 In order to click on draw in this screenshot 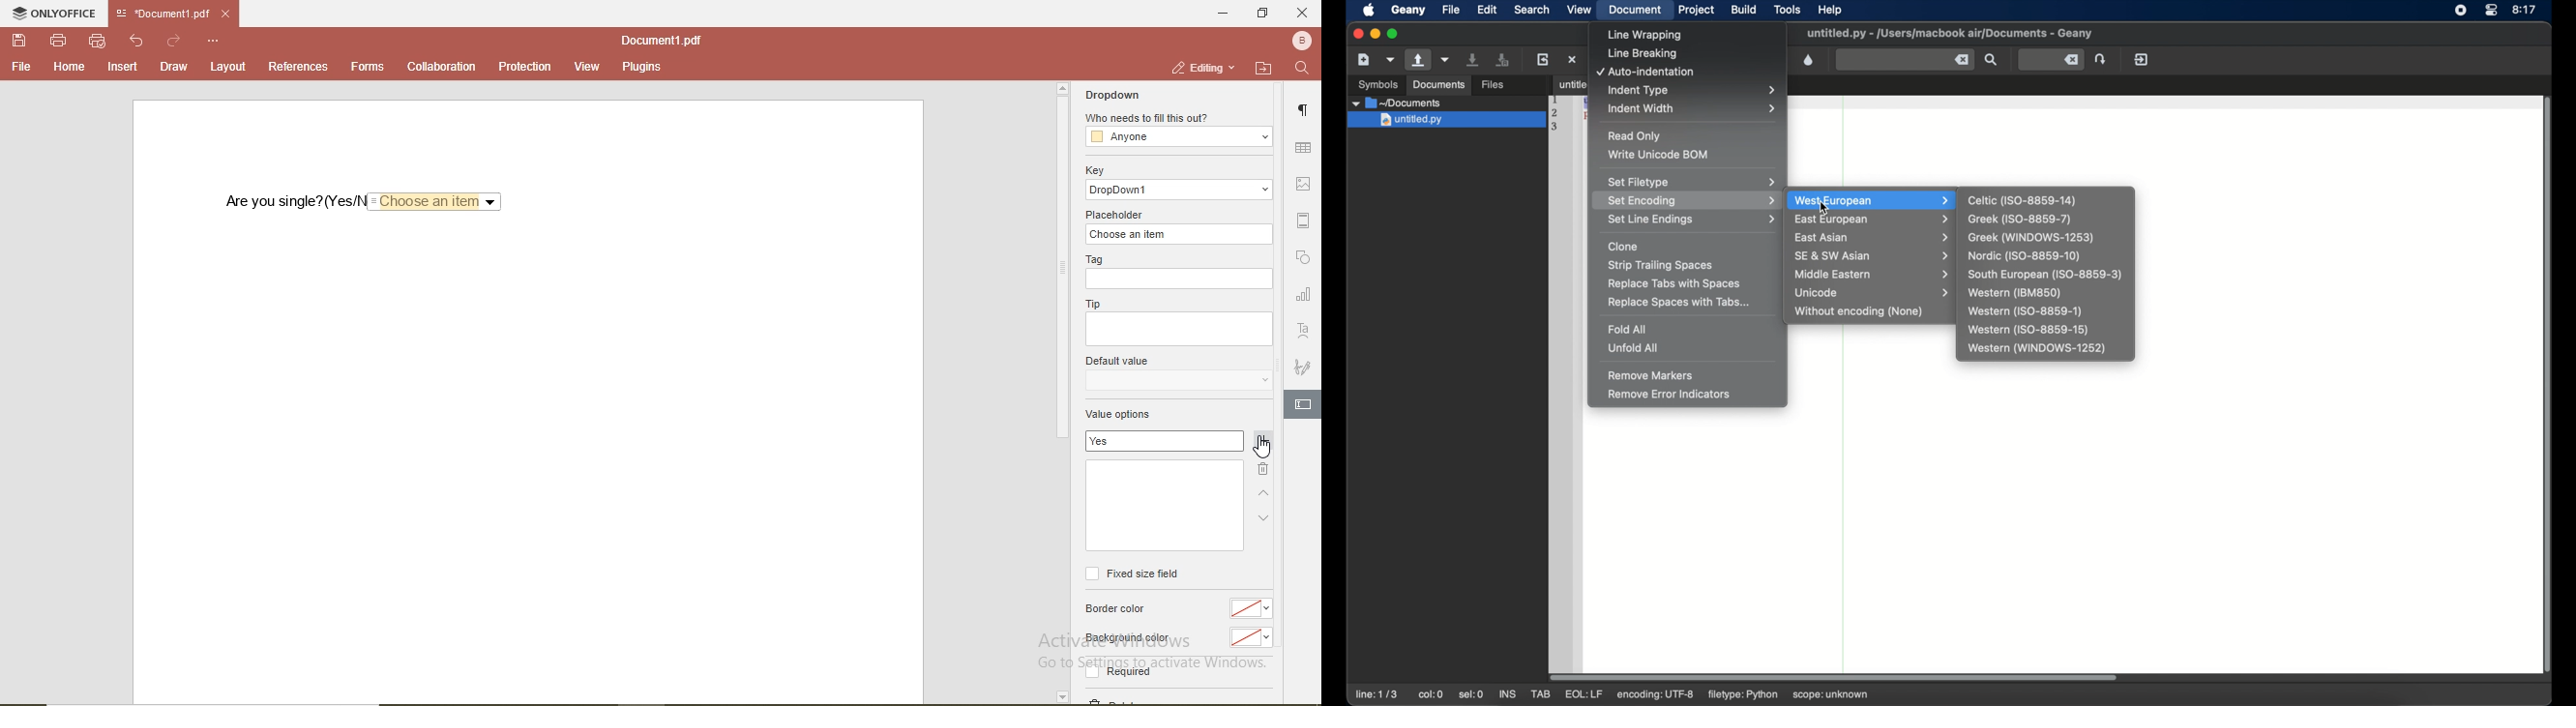, I will do `click(173, 67)`.